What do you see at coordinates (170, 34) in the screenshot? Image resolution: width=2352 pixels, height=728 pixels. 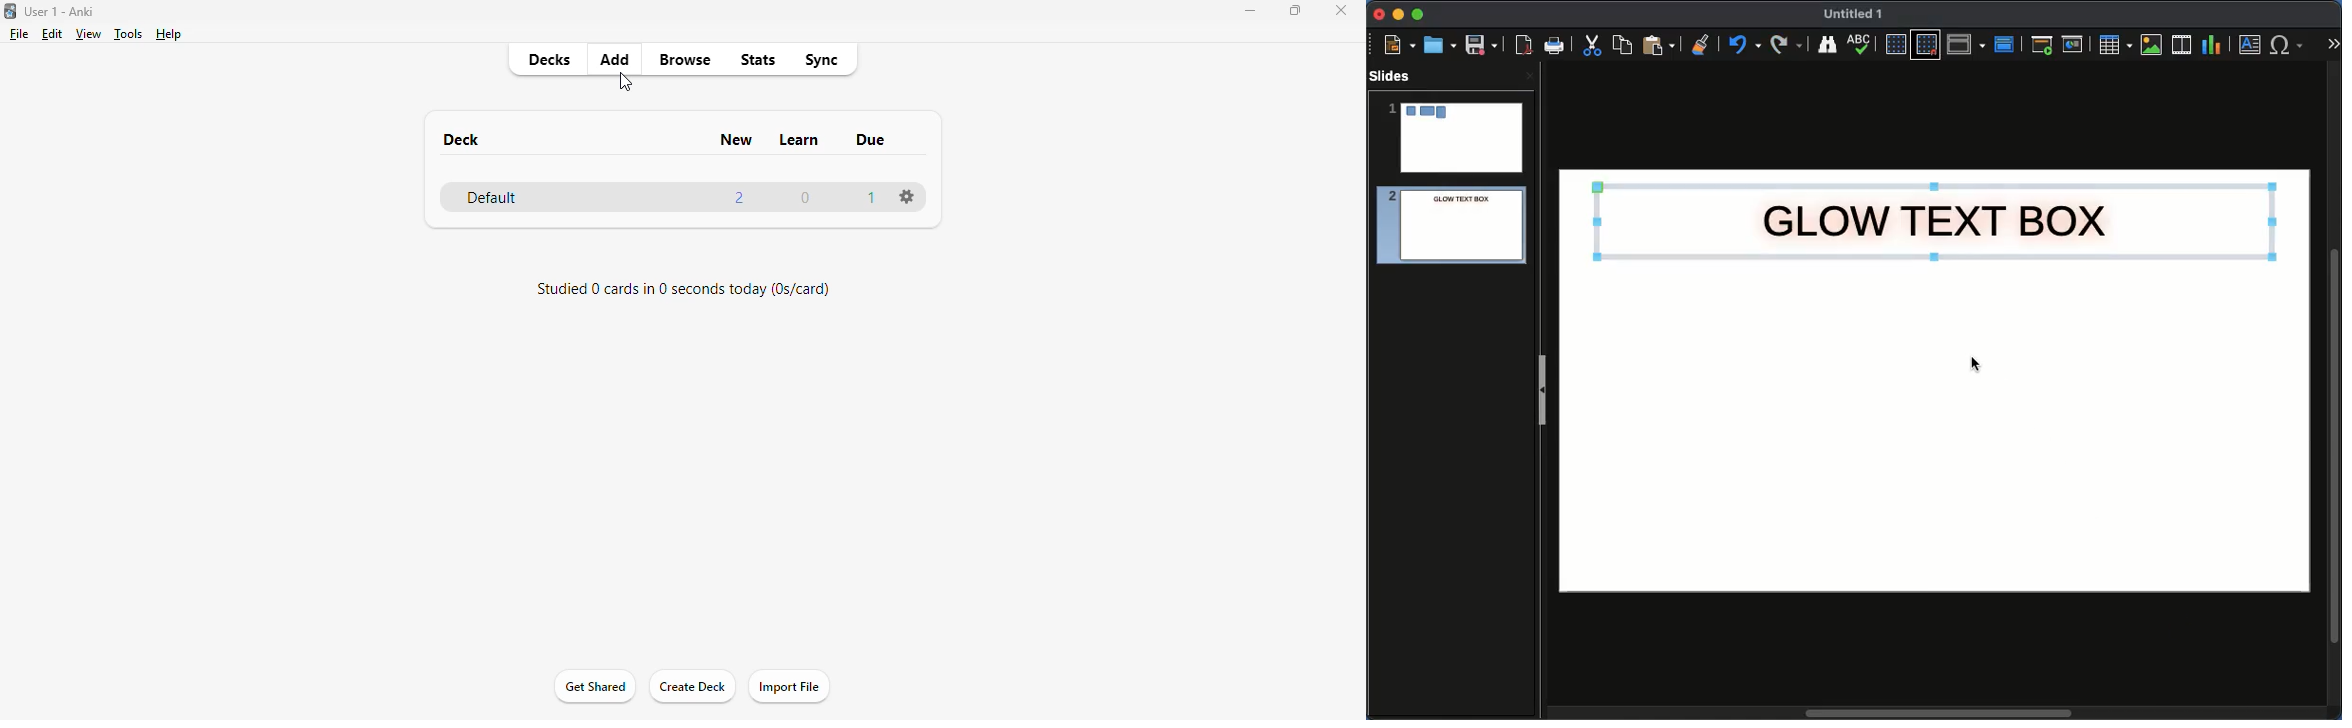 I see `help` at bounding box center [170, 34].